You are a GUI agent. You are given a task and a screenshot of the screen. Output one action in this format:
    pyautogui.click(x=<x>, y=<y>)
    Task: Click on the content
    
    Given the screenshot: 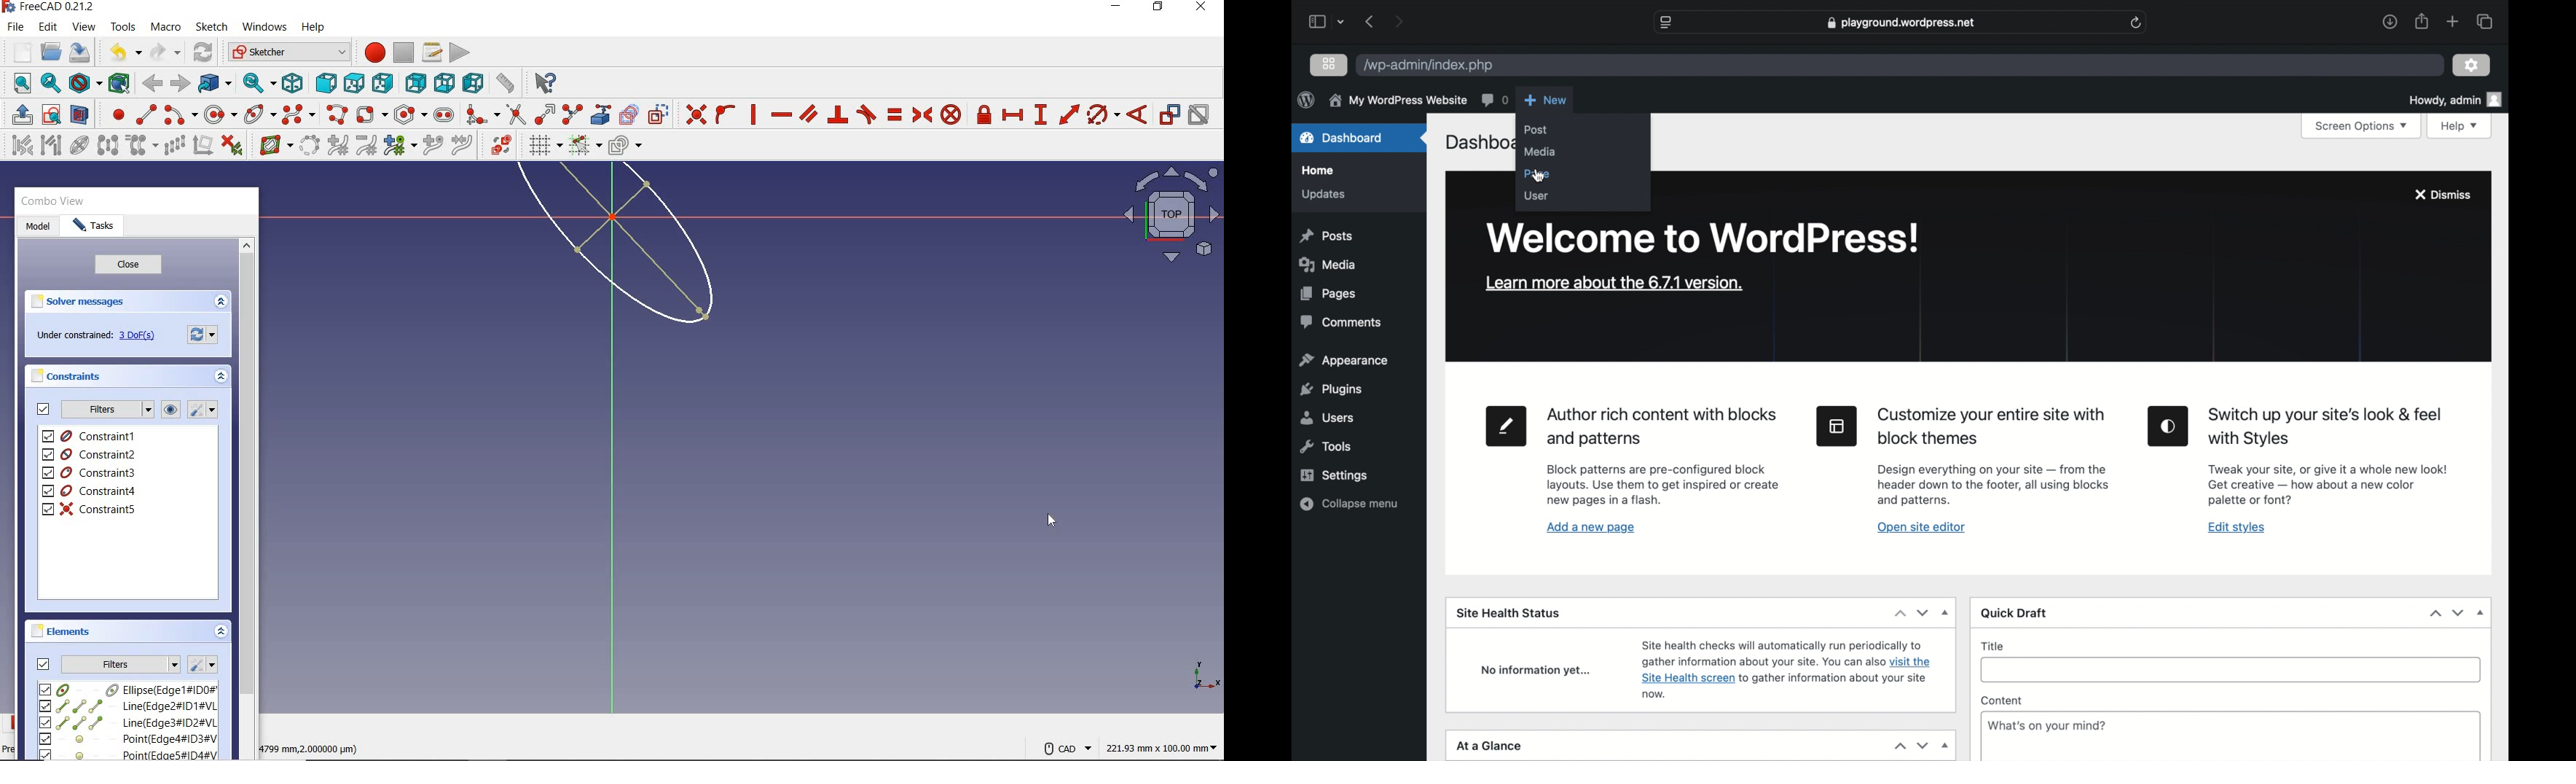 What is the action you would take?
    pyautogui.click(x=2001, y=700)
    